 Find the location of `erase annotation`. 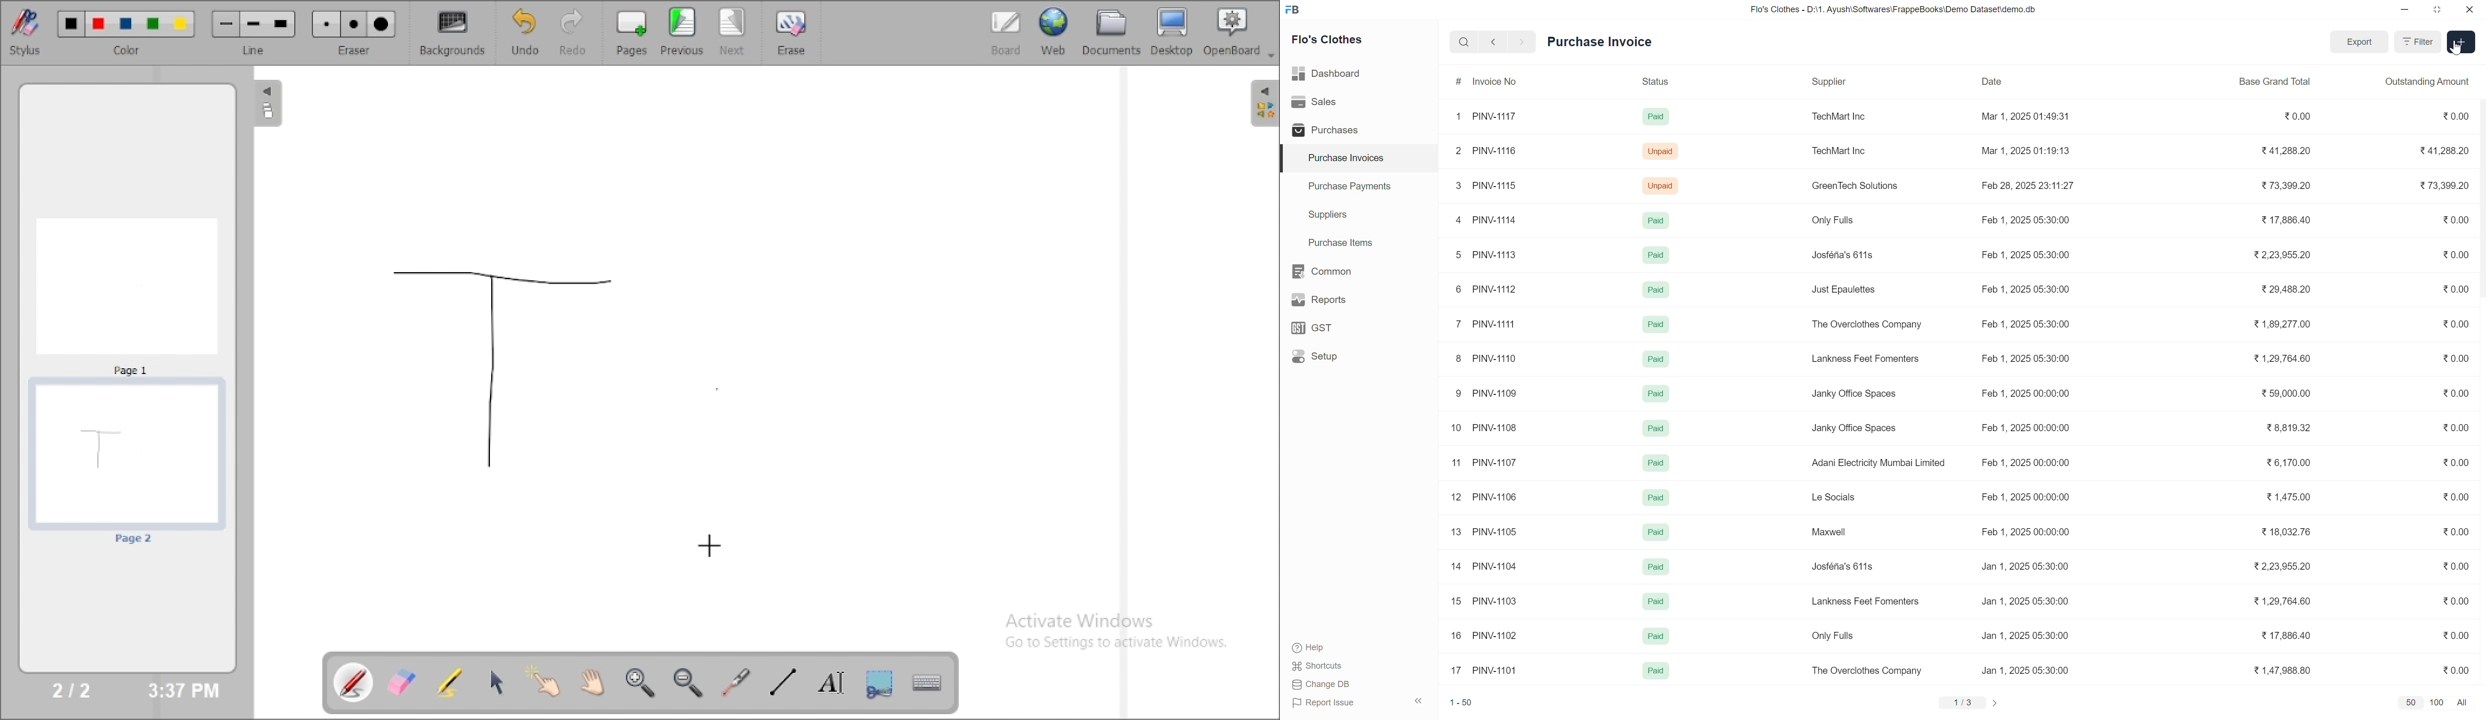

erase annotation is located at coordinates (403, 682).